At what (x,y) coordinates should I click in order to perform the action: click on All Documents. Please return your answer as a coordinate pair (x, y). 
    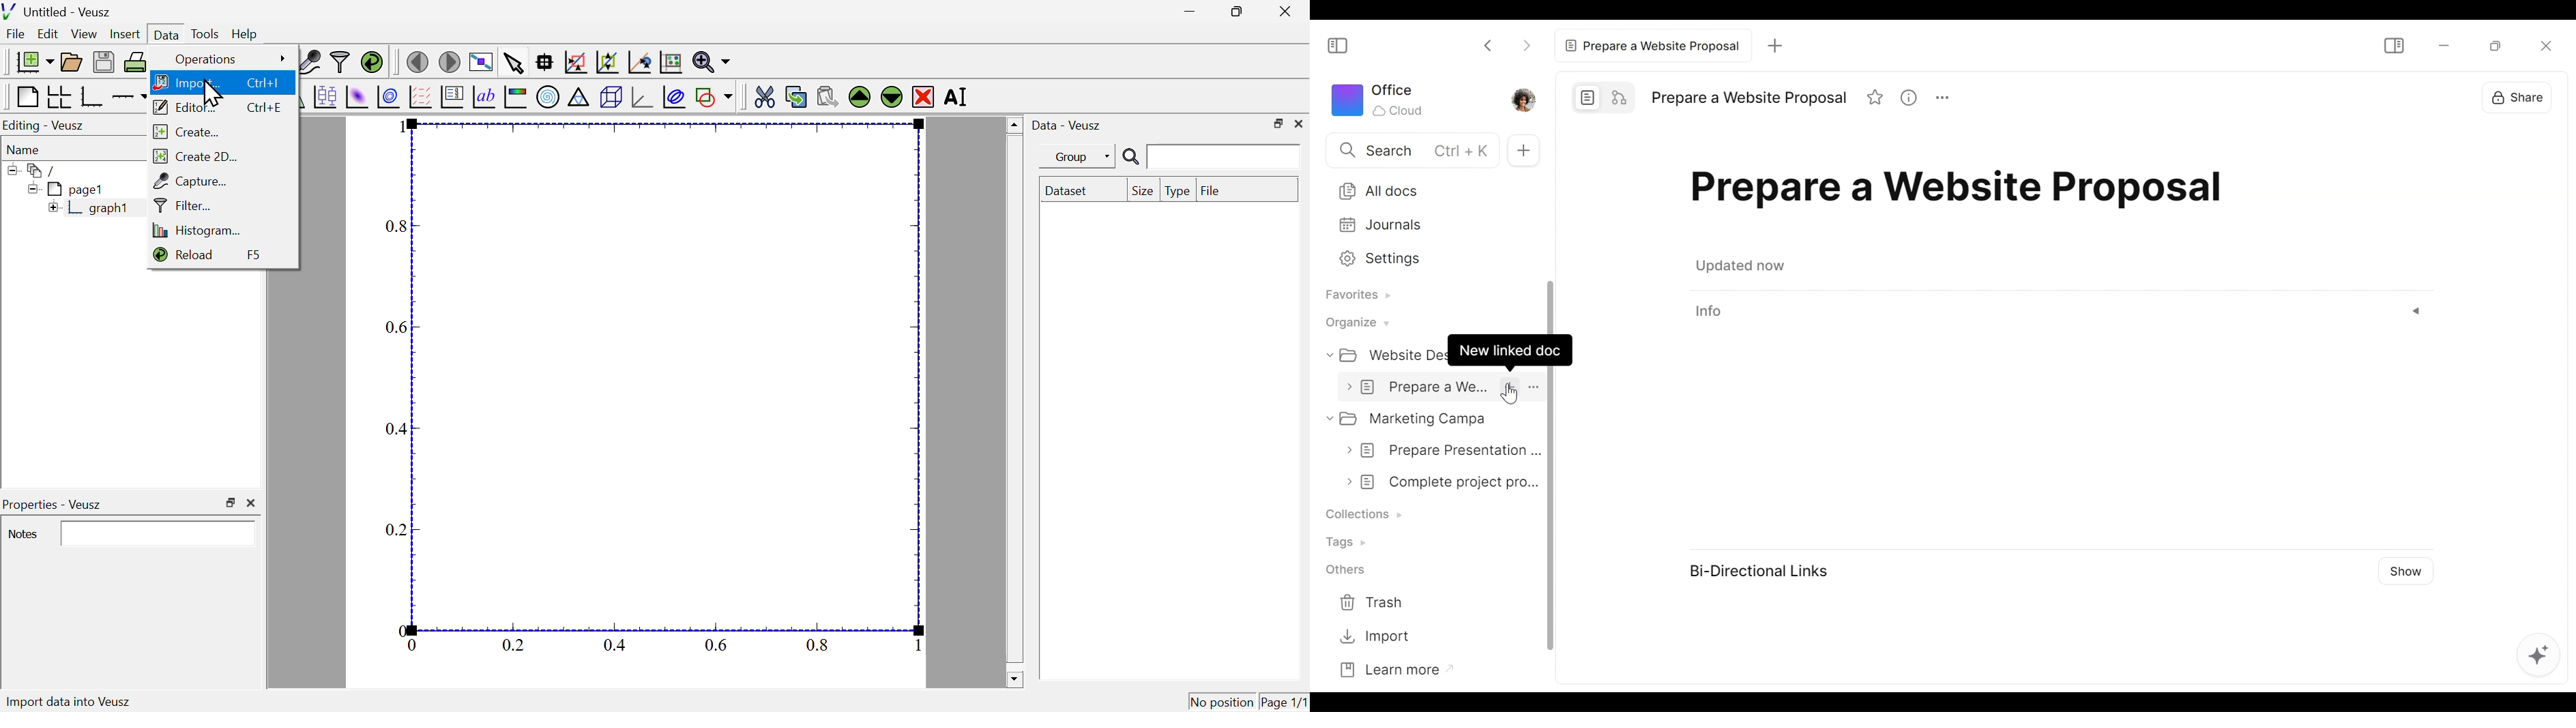
    Looking at the image, I should click on (1429, 191).